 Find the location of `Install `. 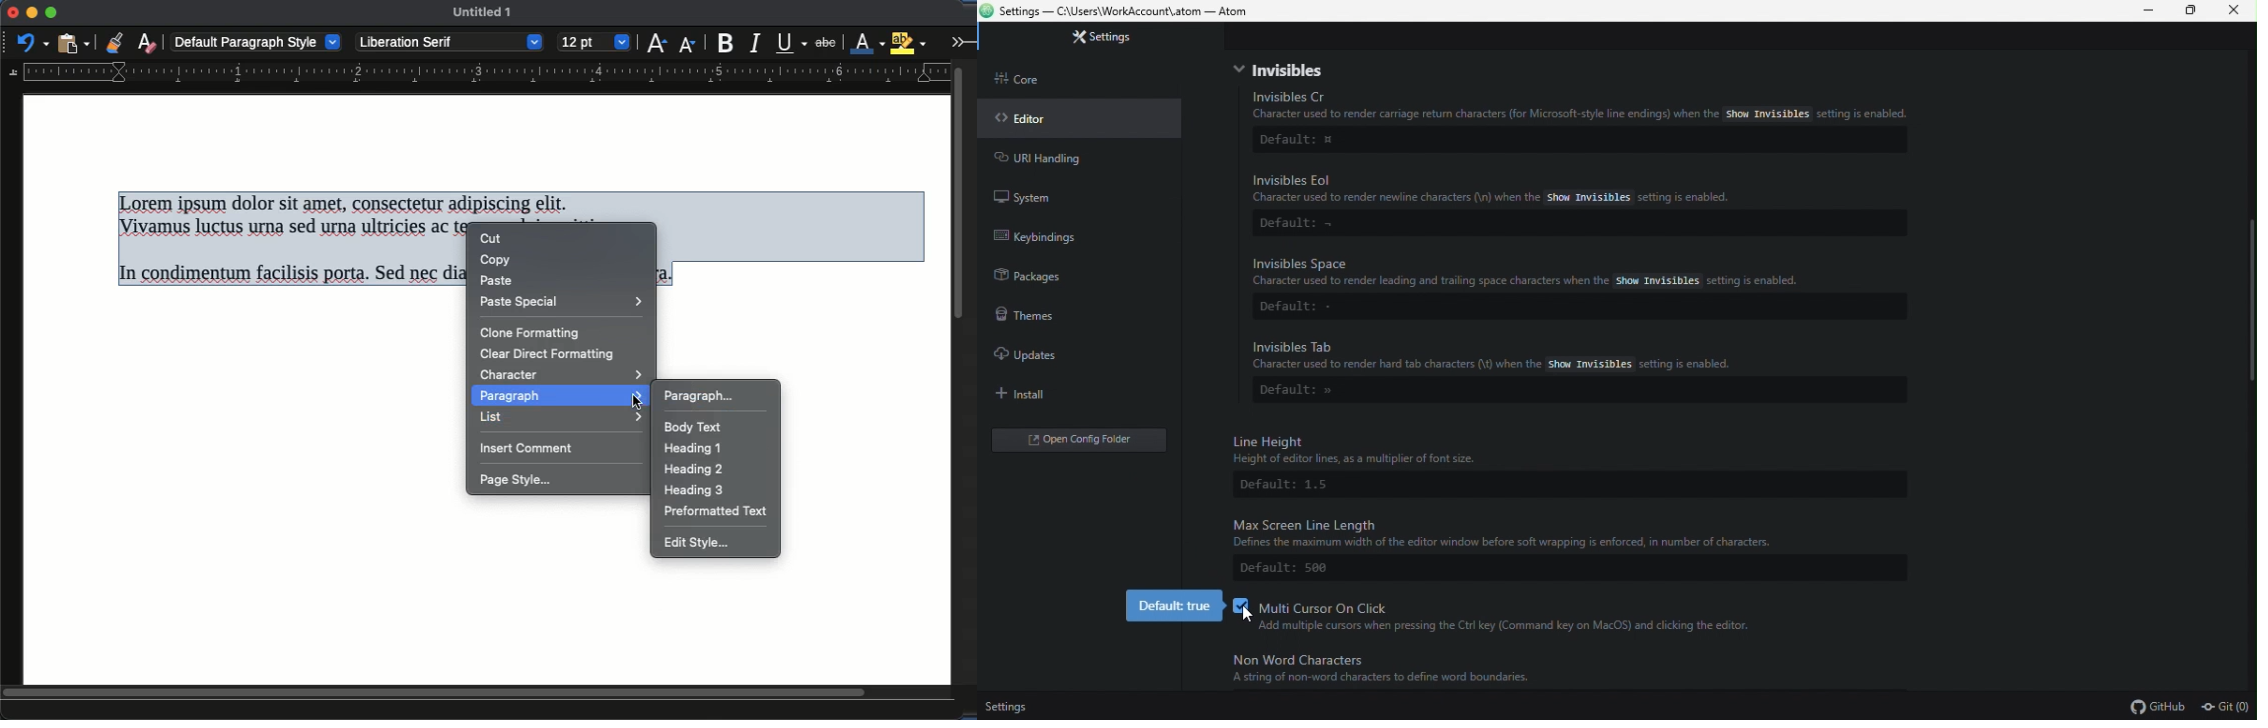

Install  is located at coordinates (1032, 395).